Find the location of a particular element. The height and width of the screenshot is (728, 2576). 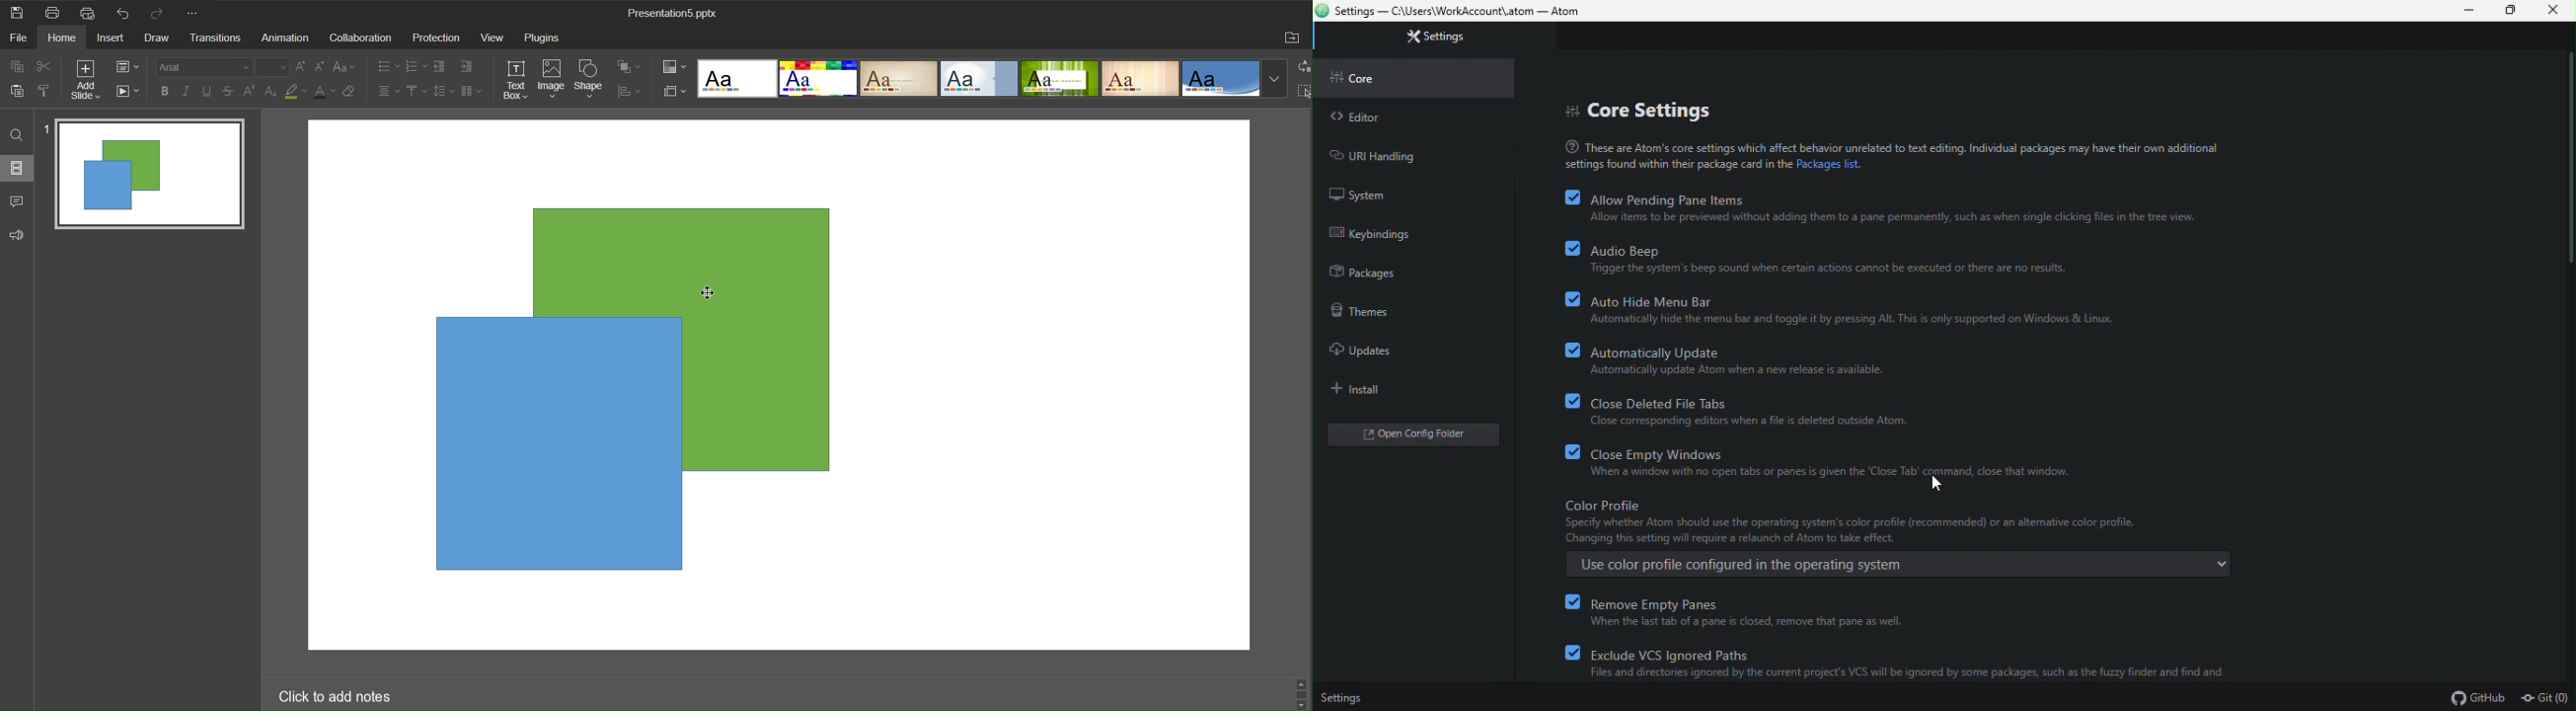

Slide Size Settings is located at coordinates (672, 91).